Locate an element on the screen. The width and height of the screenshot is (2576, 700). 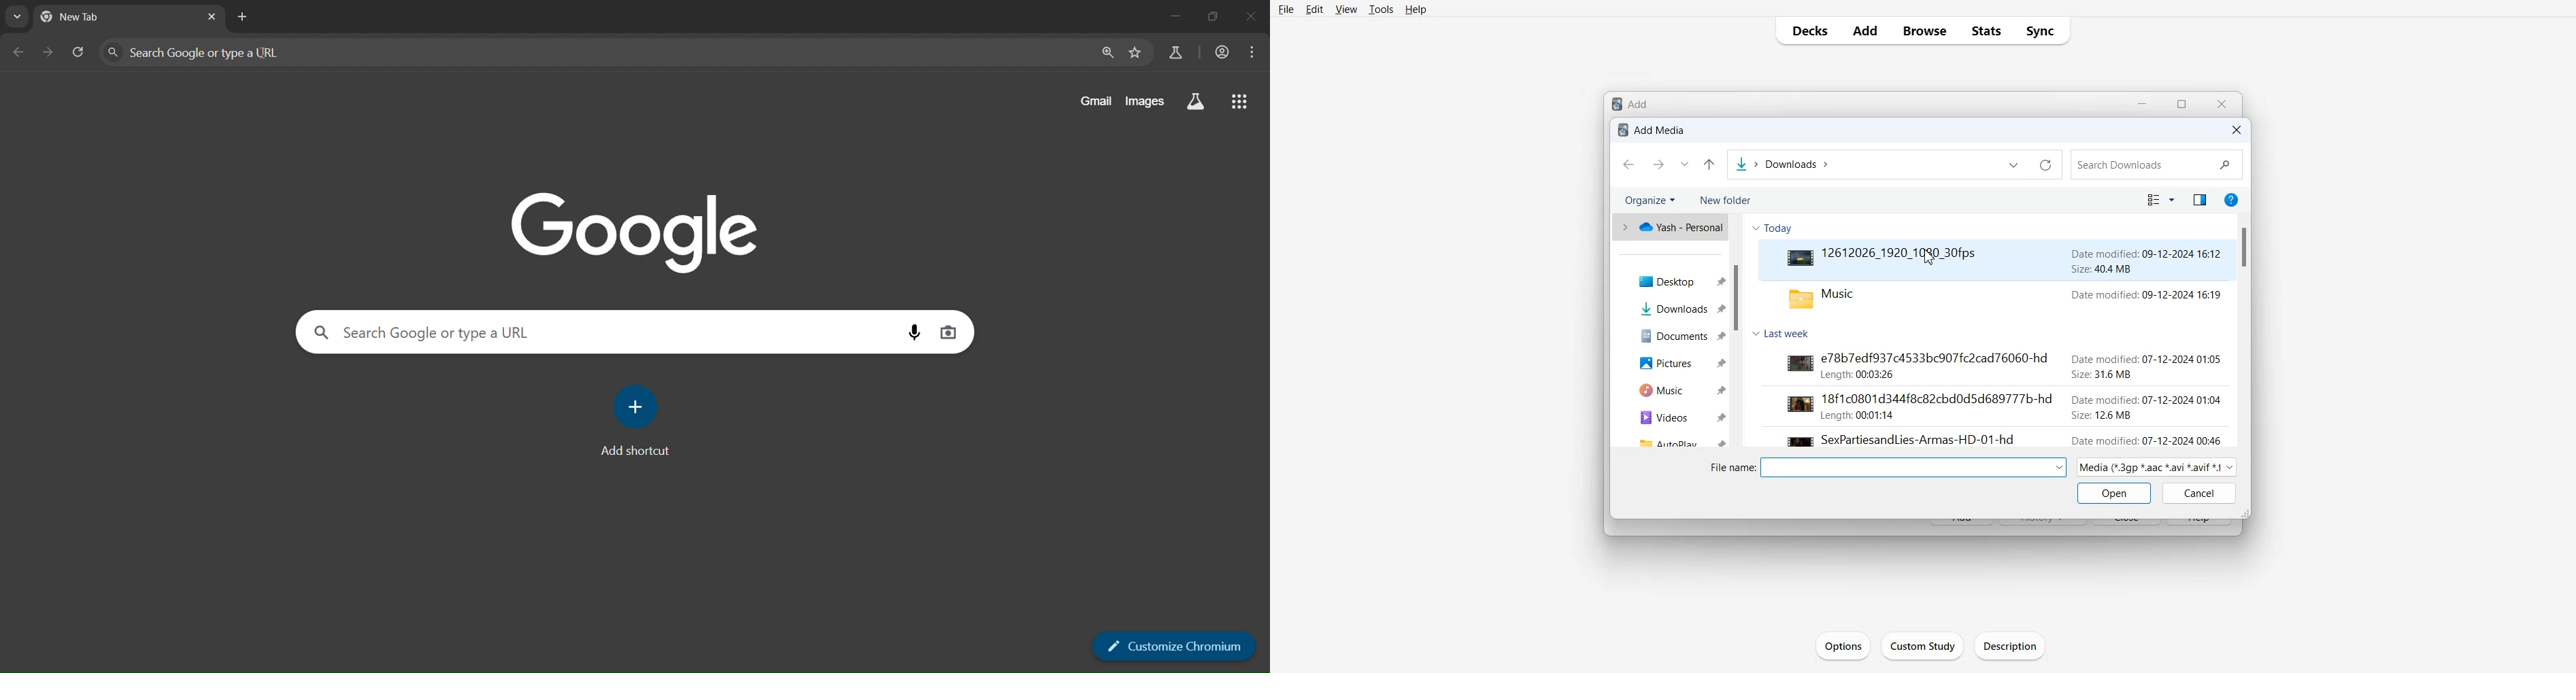
Add is located at coordinates (1644, 105).